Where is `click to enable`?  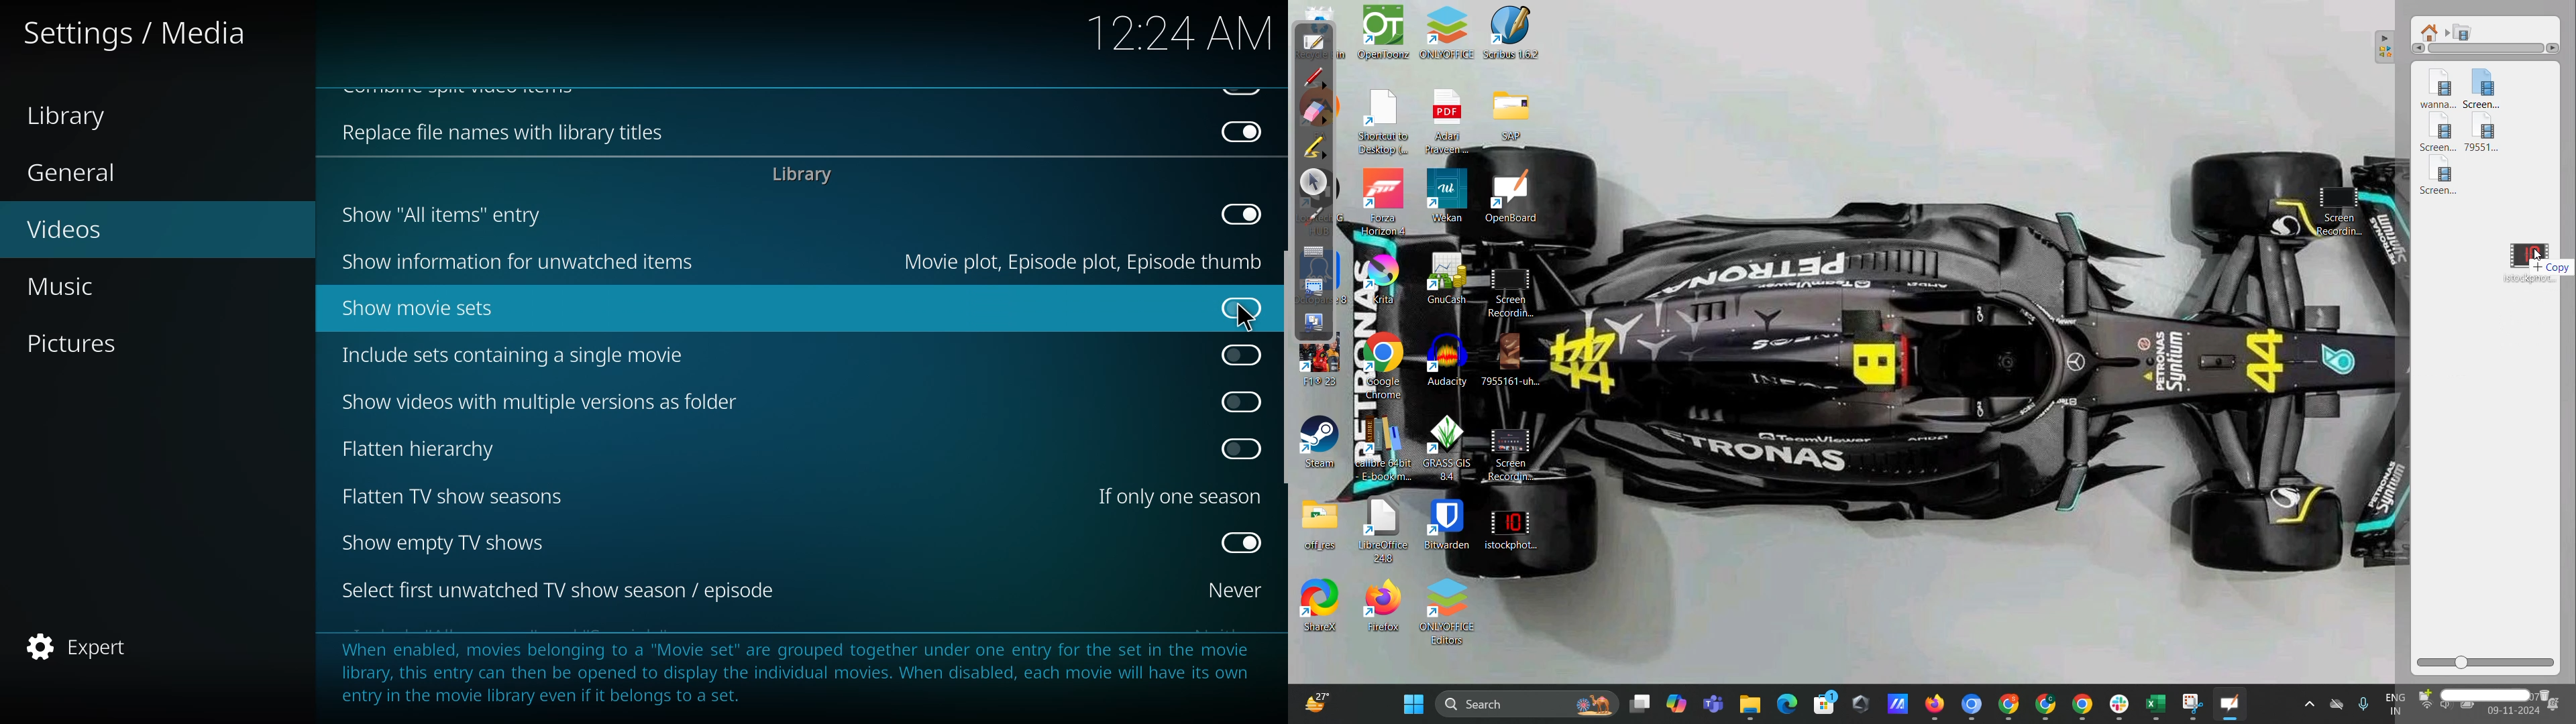
click to enable is located at coordinates (1240, 353).